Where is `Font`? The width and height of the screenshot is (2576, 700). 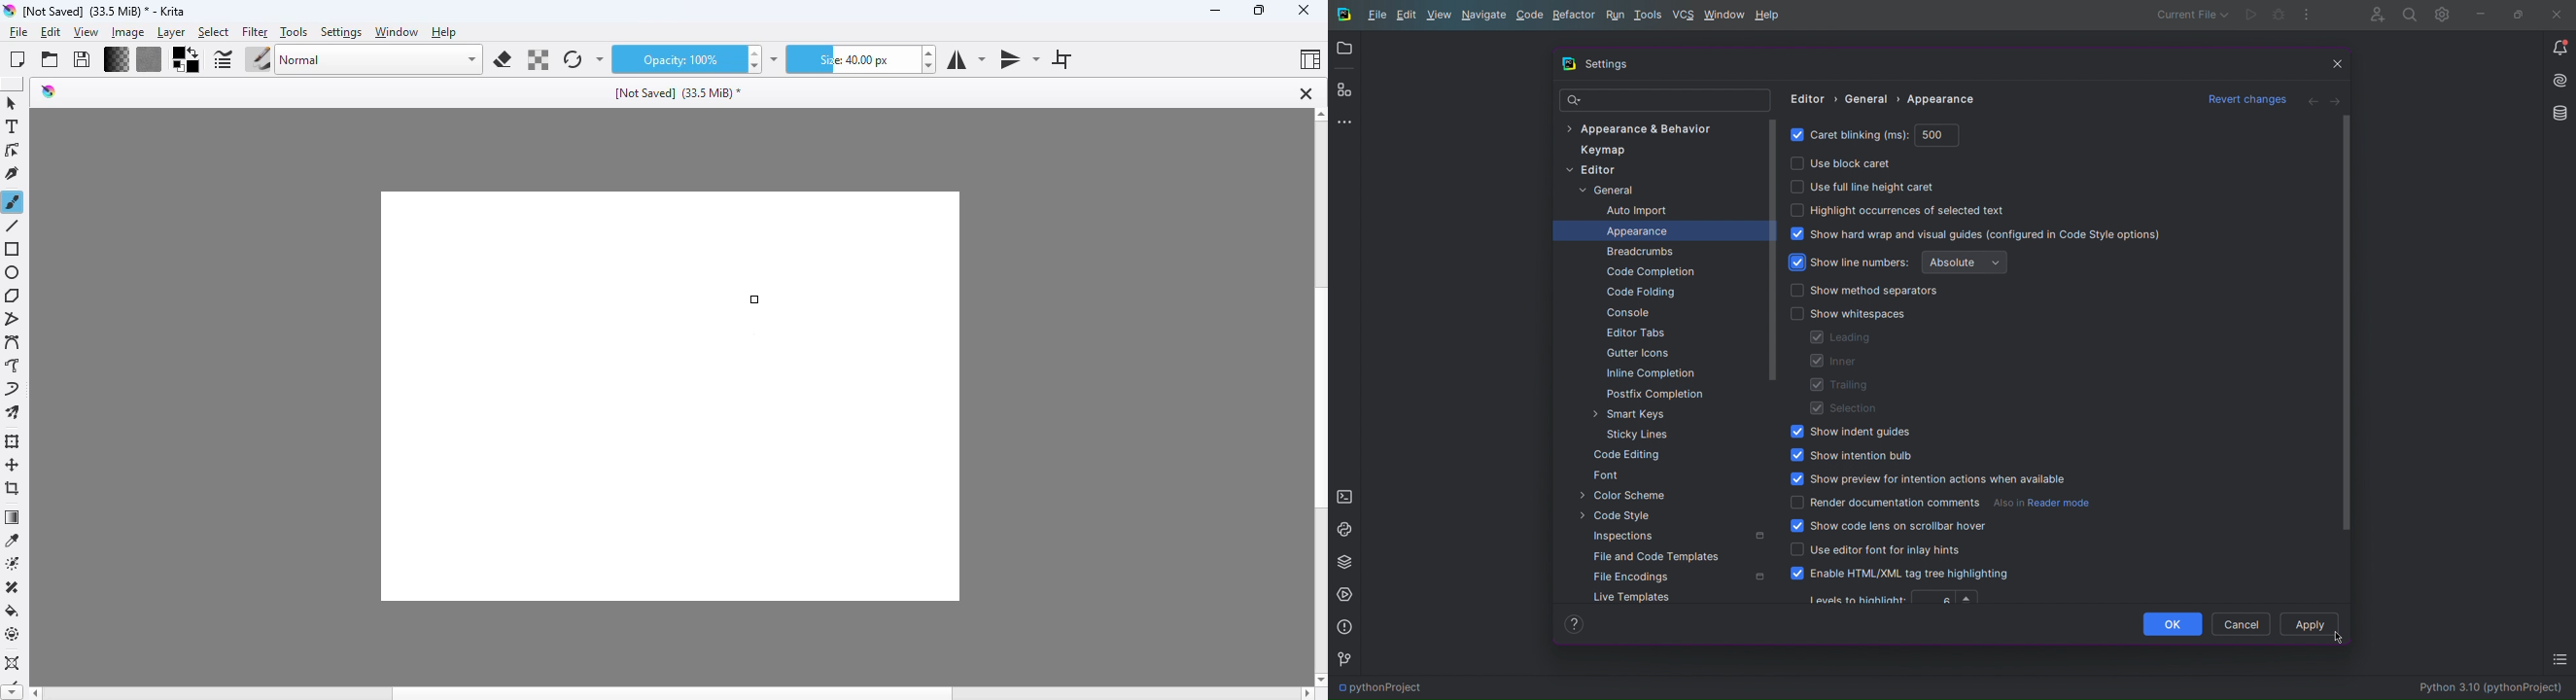 Font is located at coordinates (1611, 475).